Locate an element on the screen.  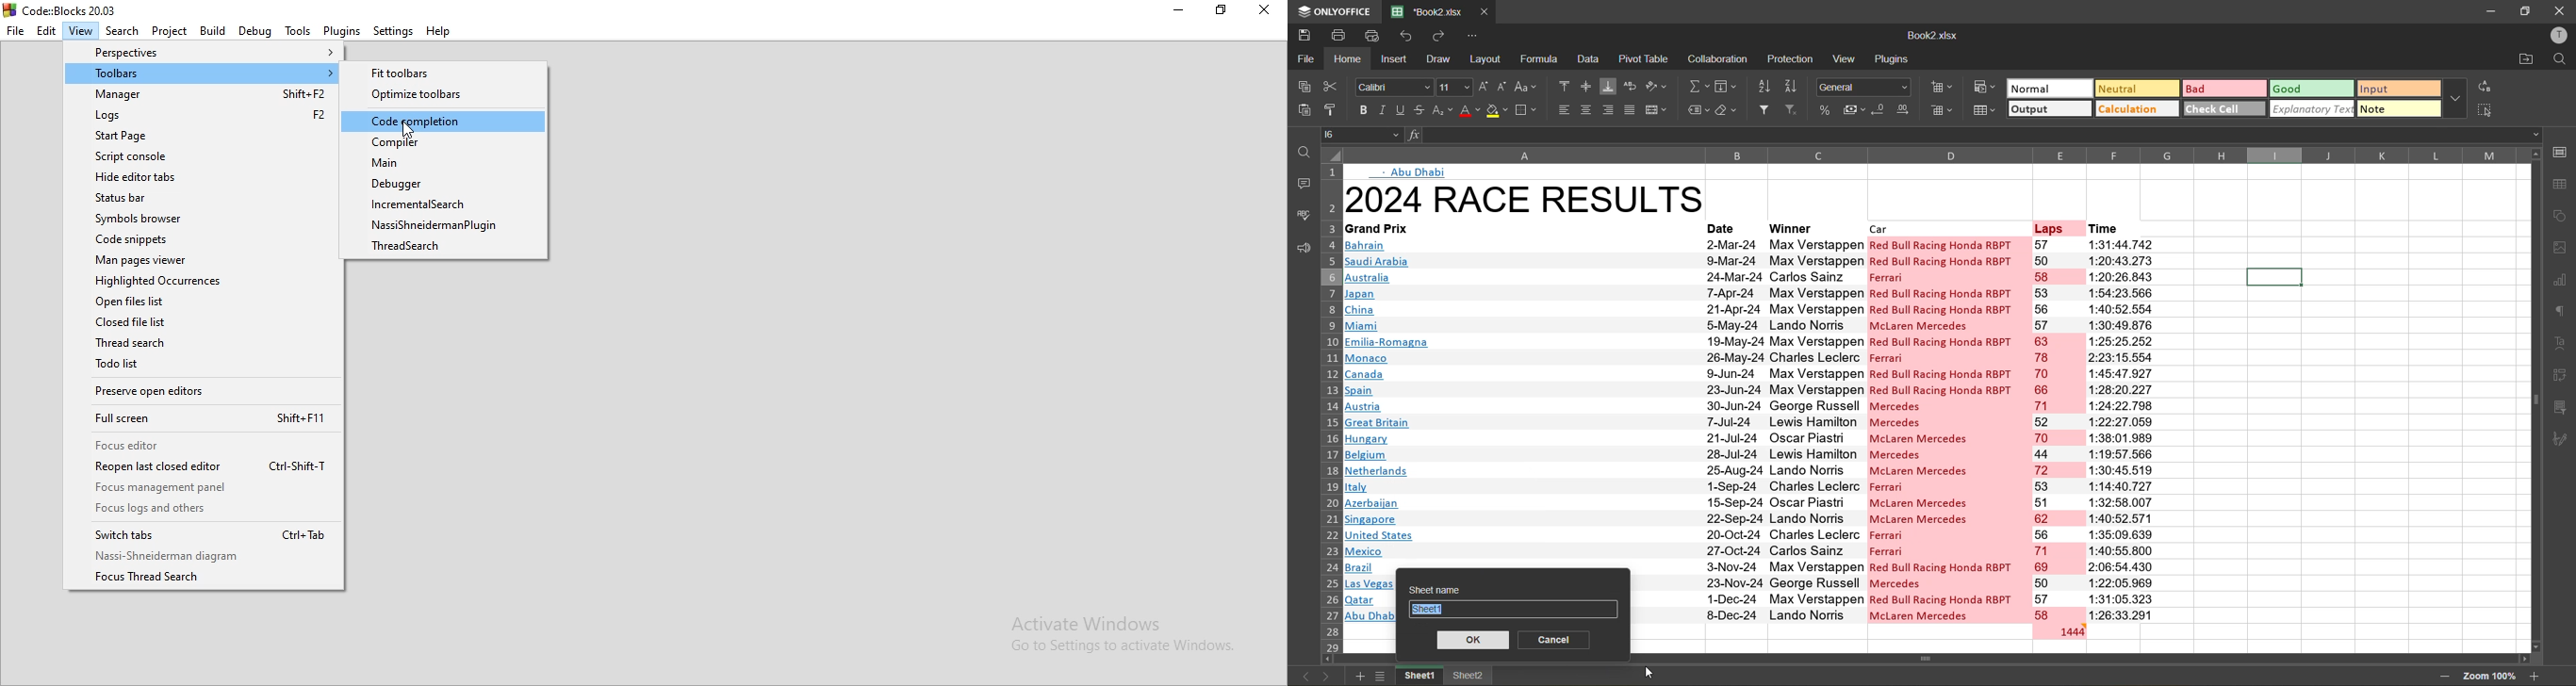
Reopen last closed editor is located at coordinates (200, 467).